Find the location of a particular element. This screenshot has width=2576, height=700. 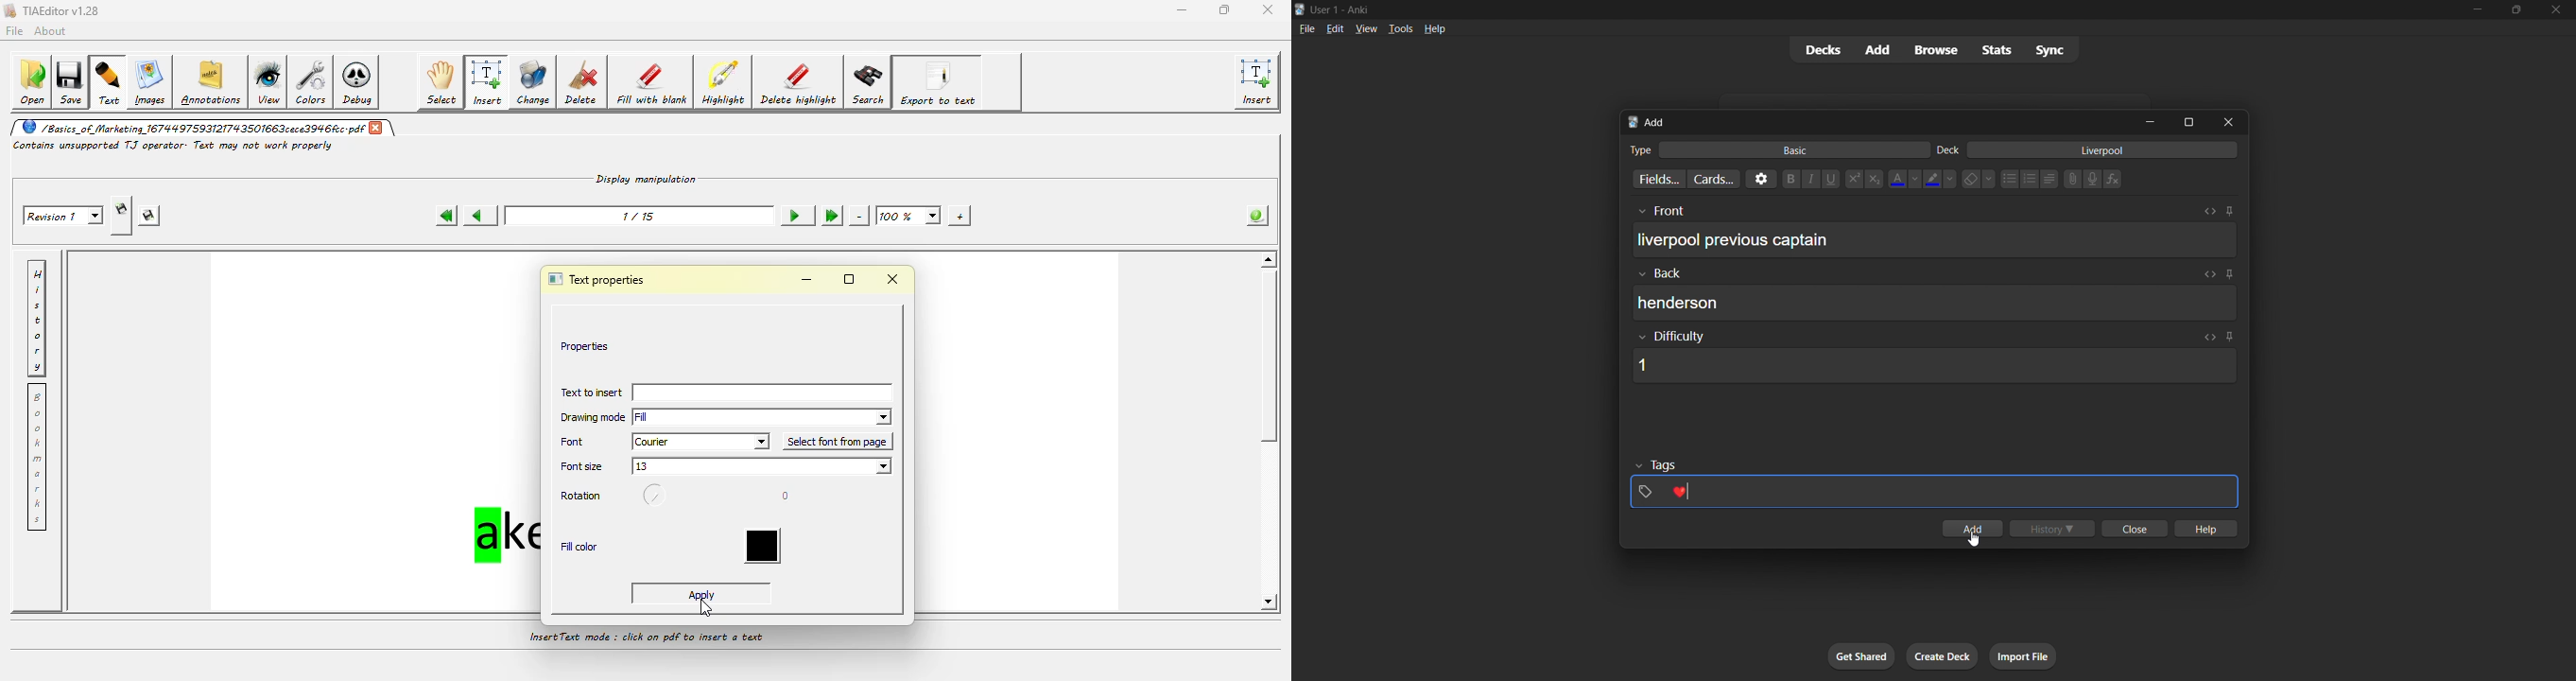

browse is located at coordinates (1933, 49).